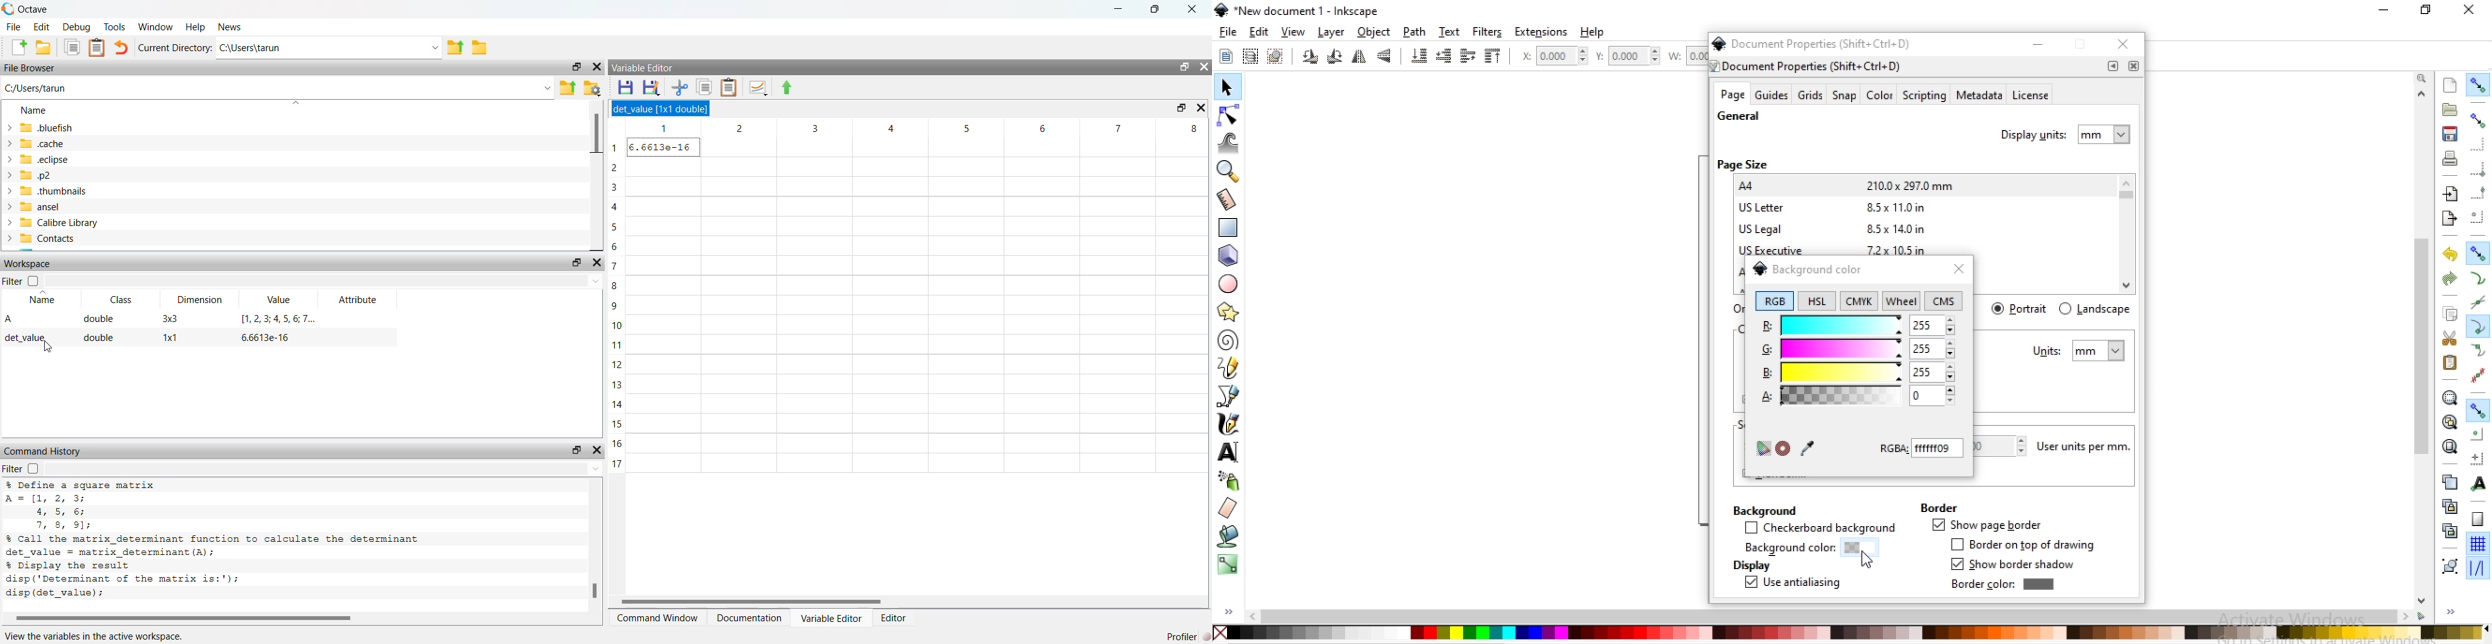  I want to click on paste, so click(2450, 363).